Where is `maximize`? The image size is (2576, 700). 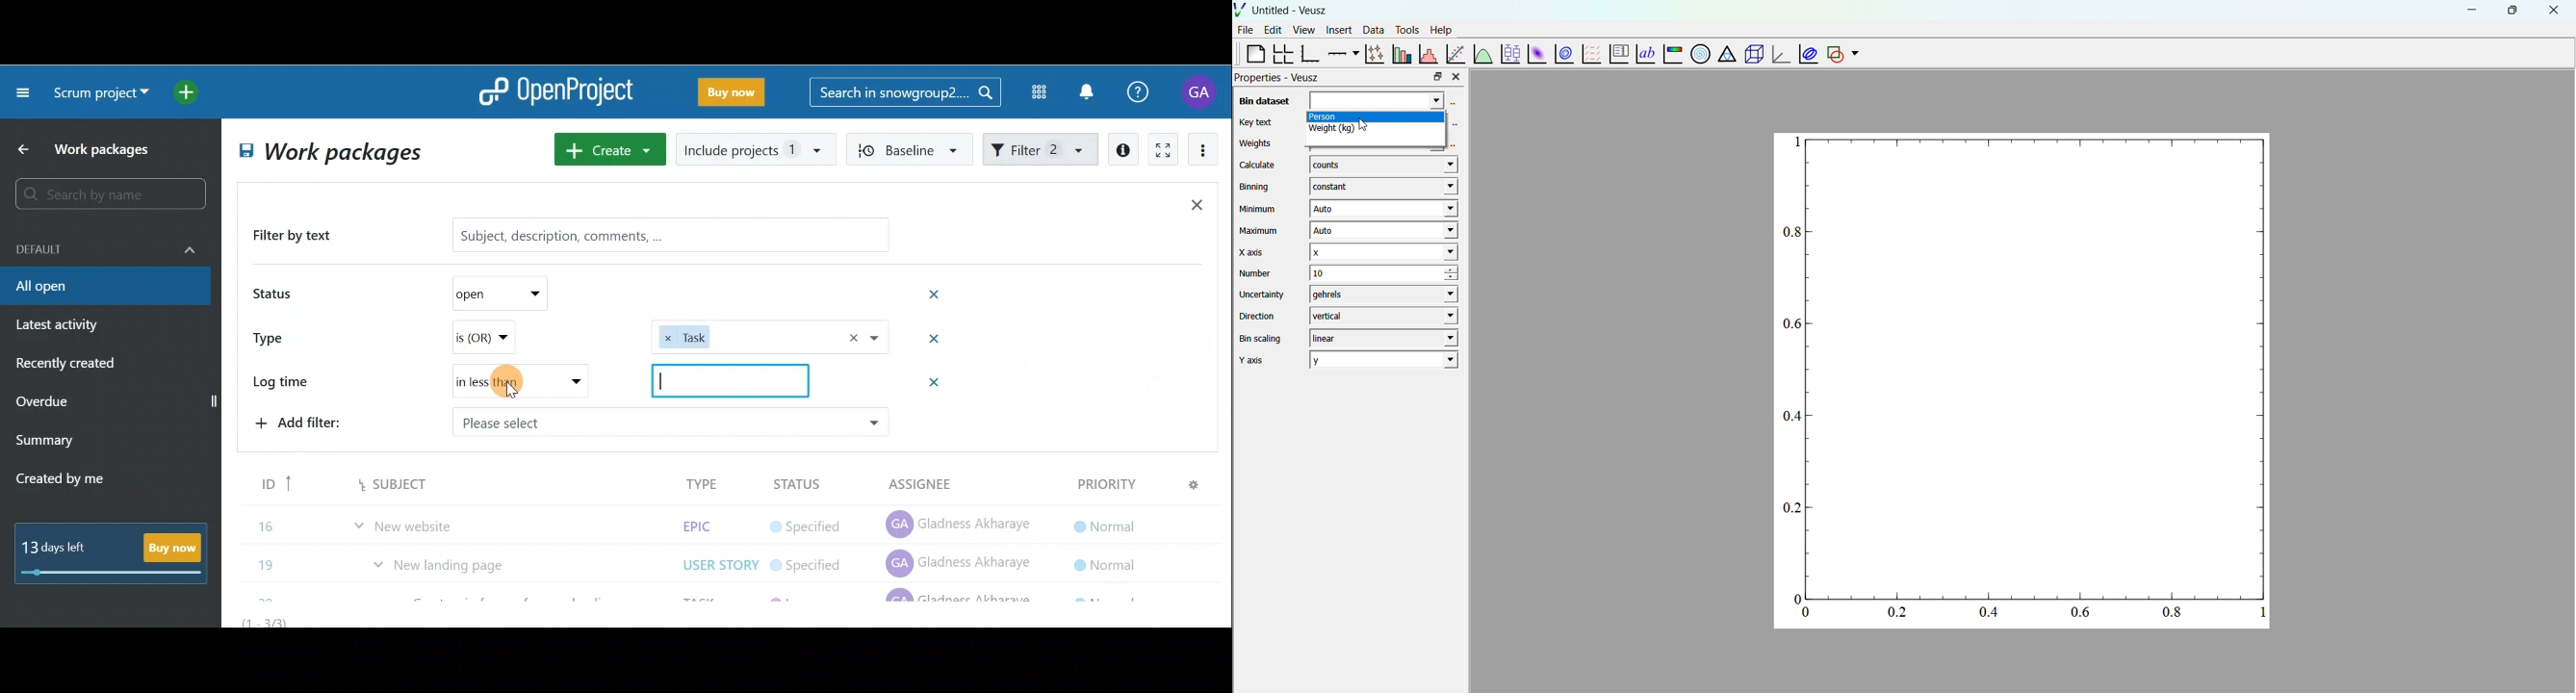
maximize is located at coordinates (2511, 9).